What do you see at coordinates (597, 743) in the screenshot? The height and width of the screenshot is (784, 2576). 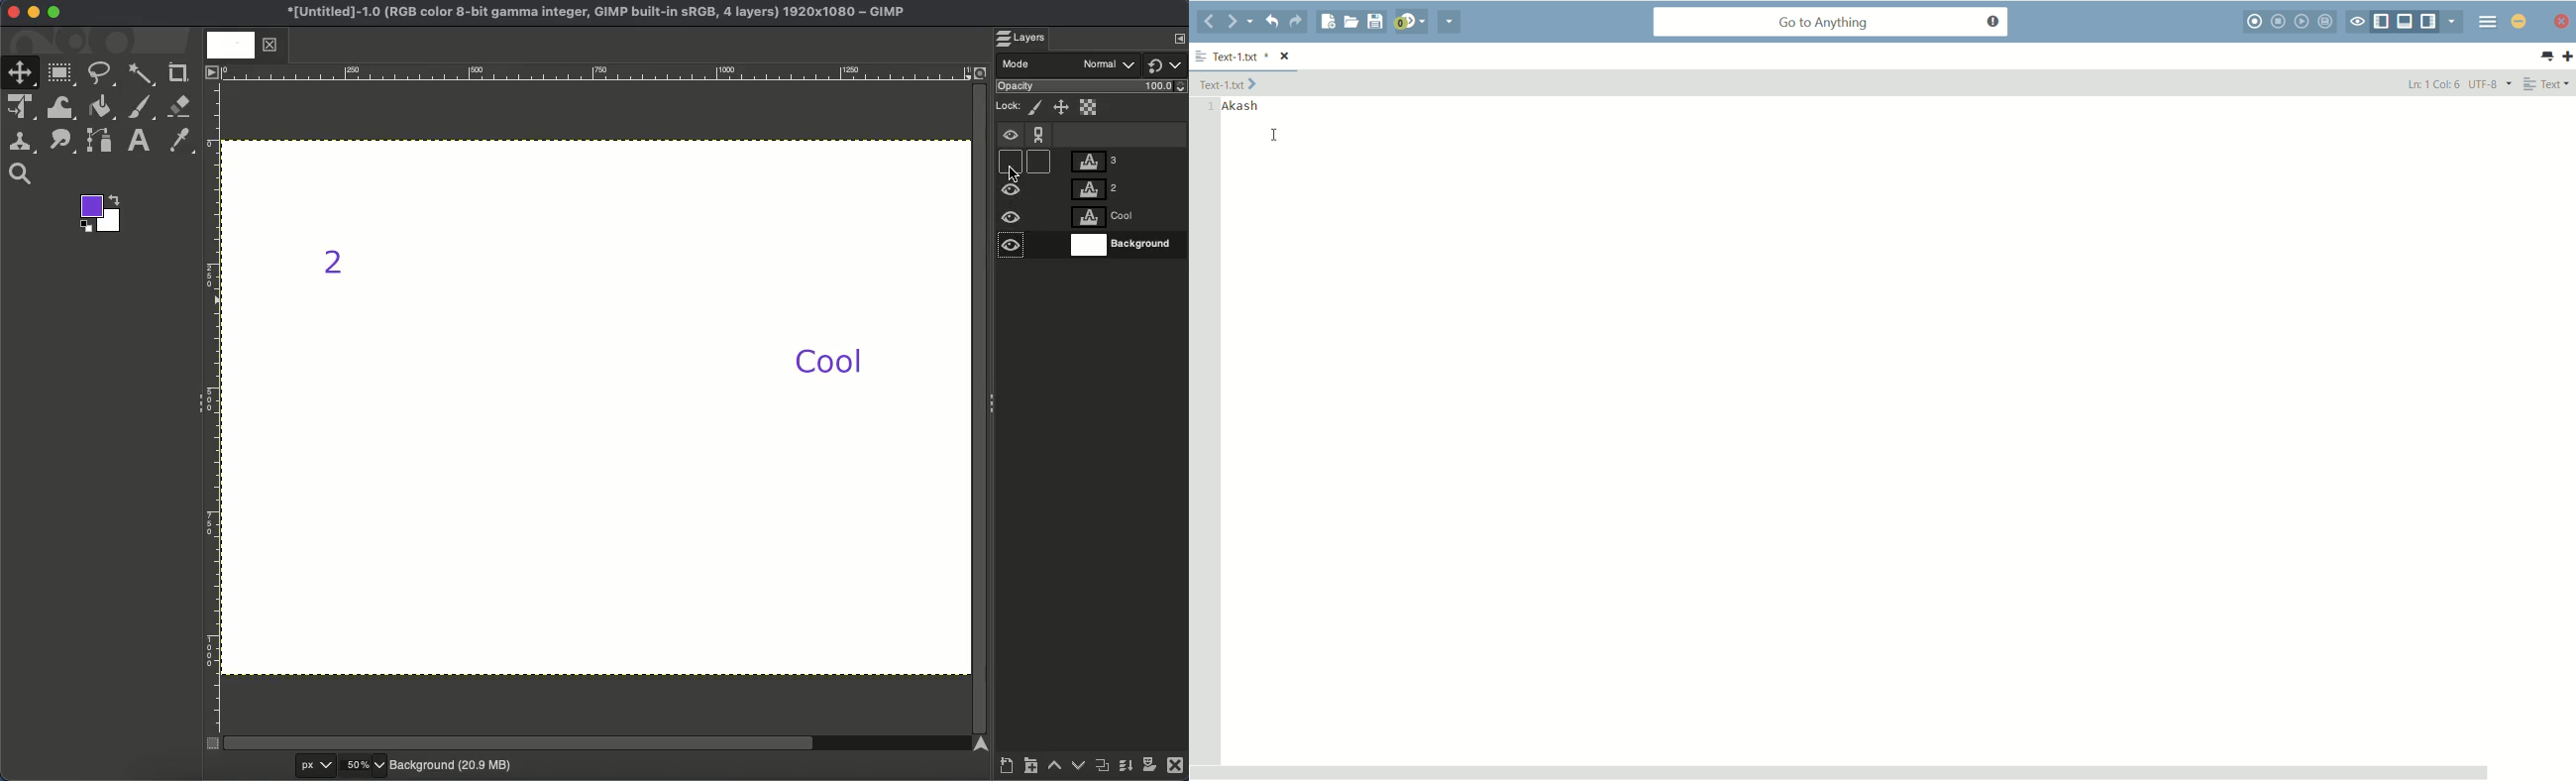 I see `Scroll` at bounding box center [597, 743].